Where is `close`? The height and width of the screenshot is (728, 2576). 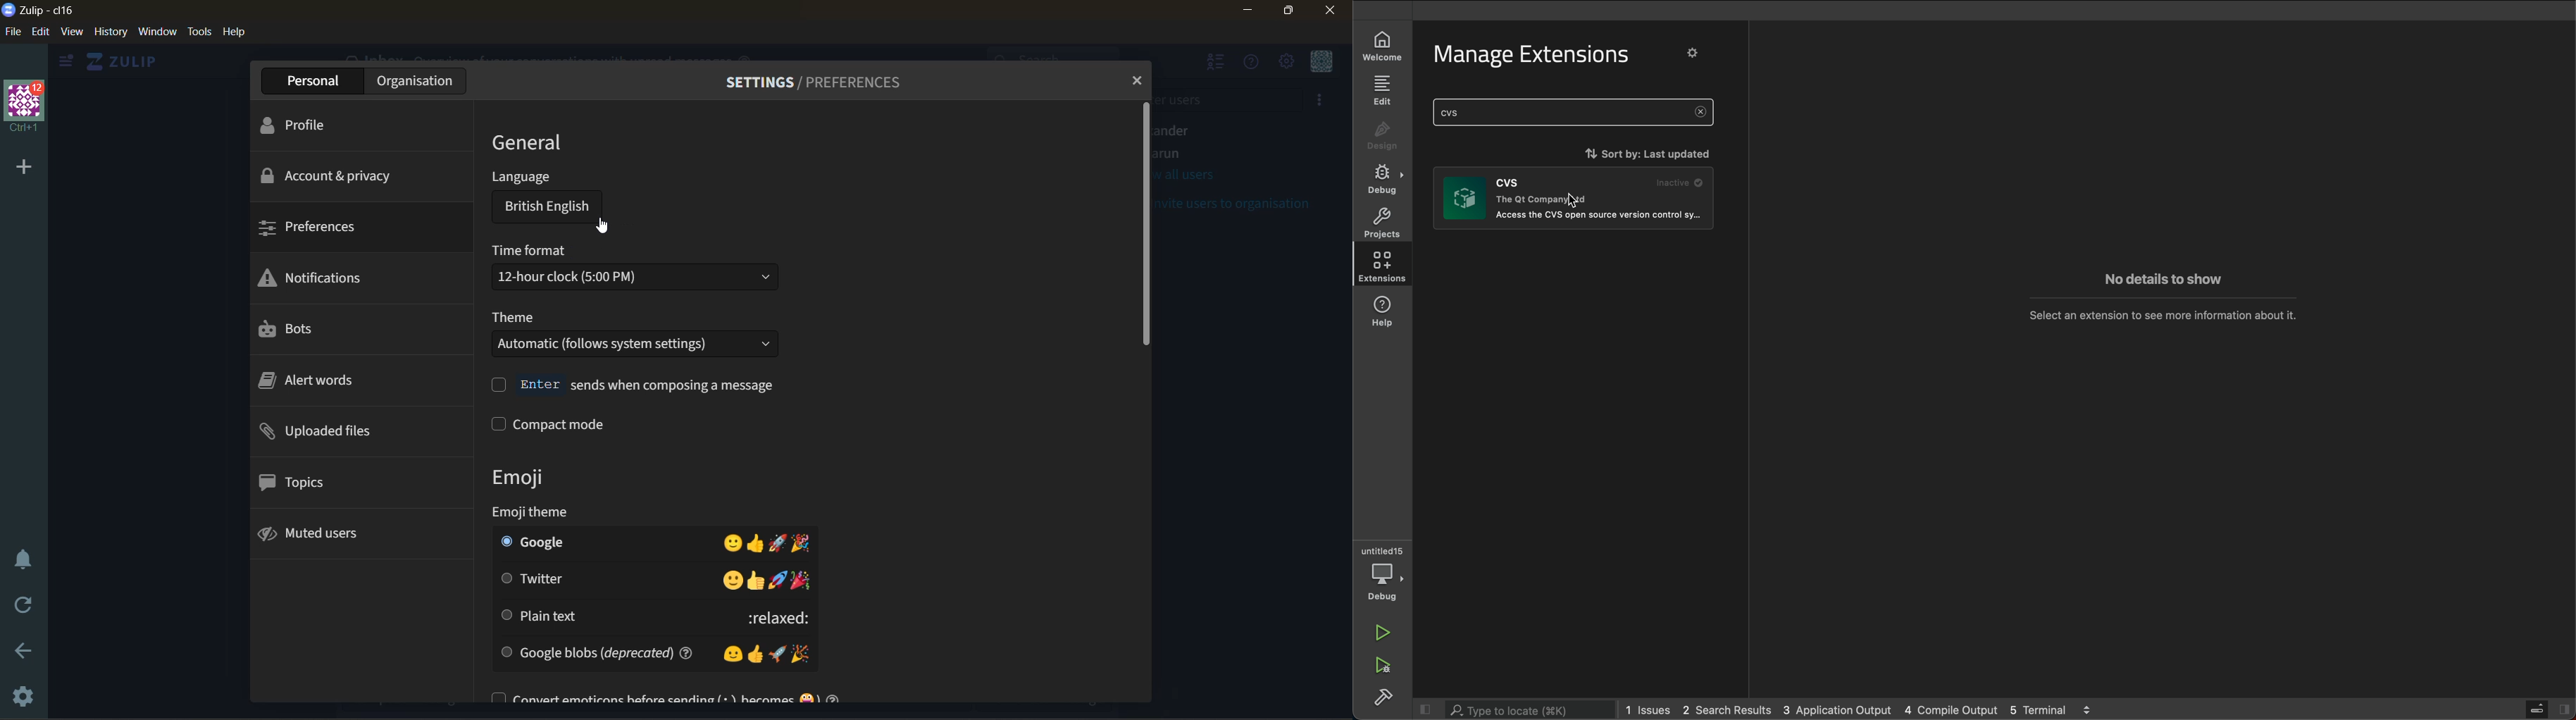
close is located at coordinates (1137, 81).